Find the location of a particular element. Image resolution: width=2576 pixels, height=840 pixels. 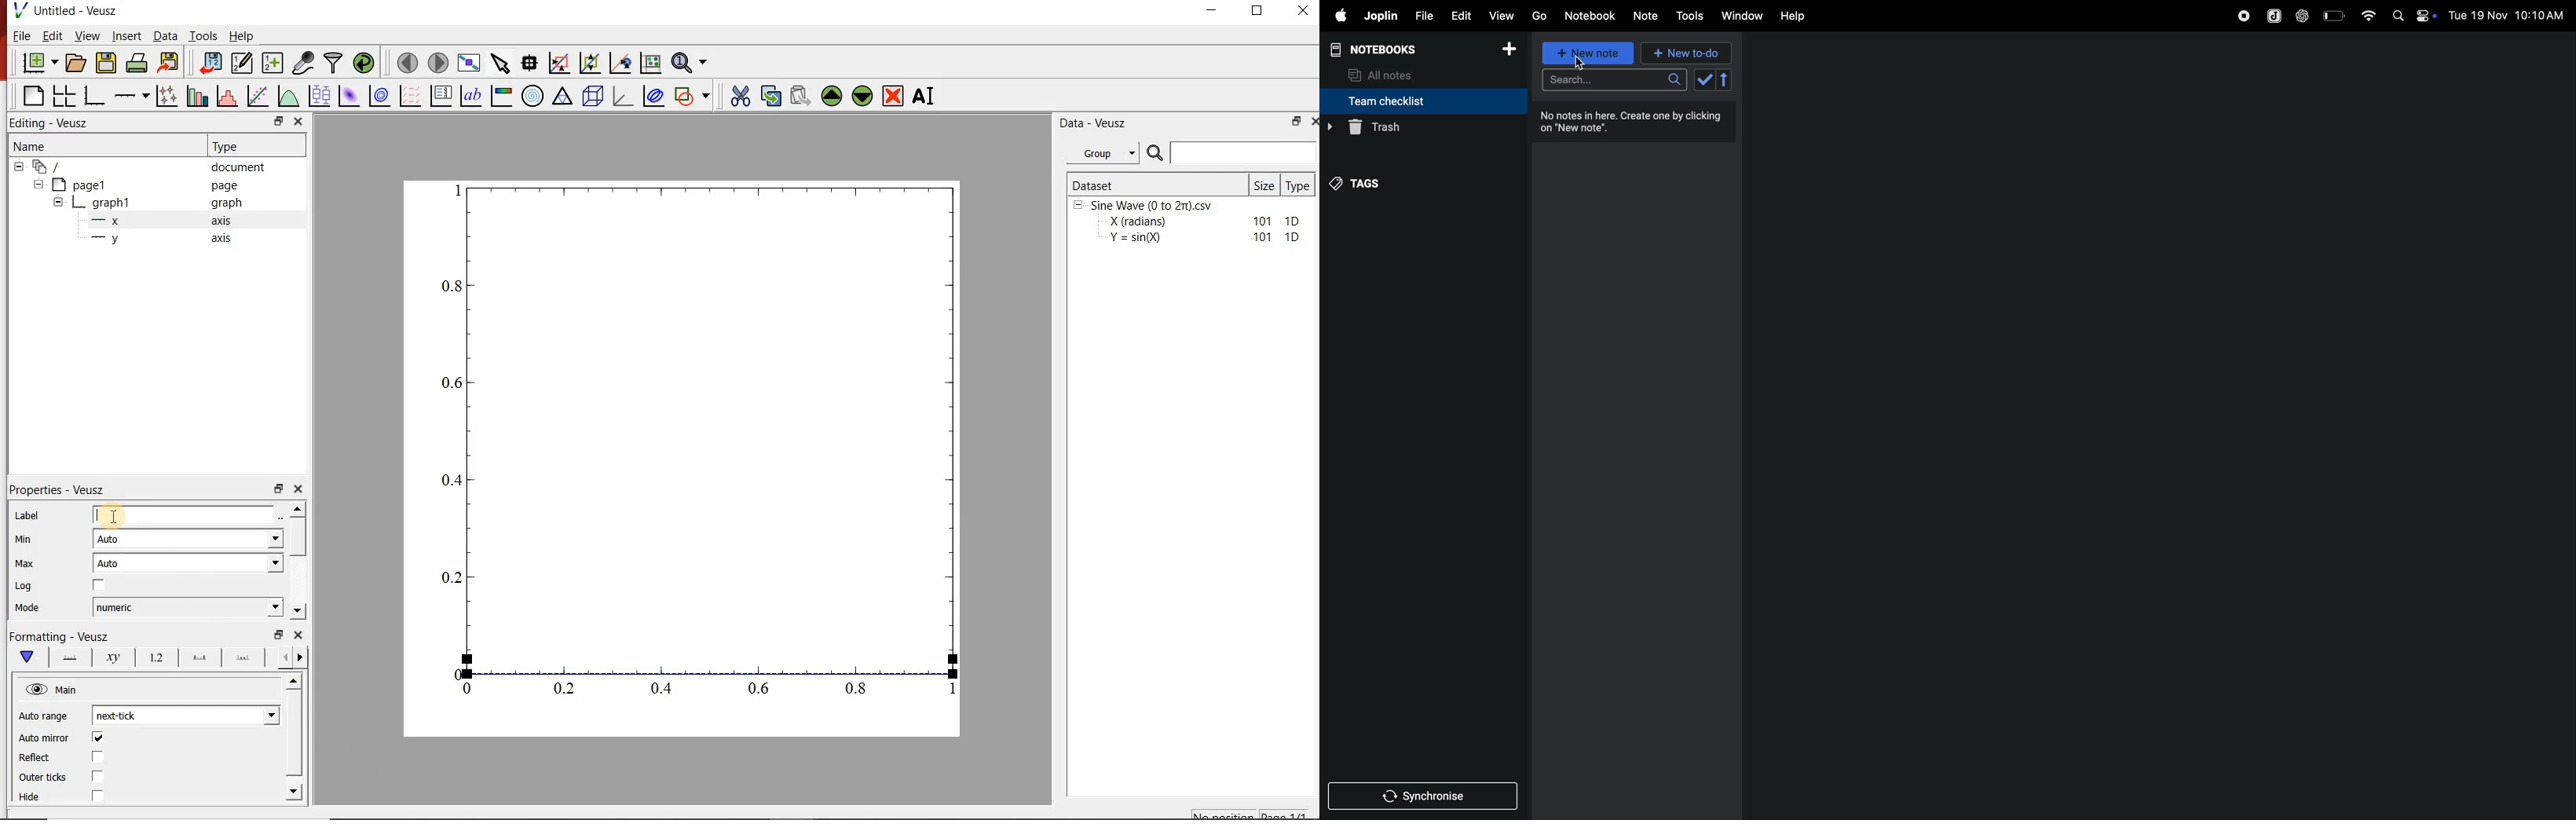

Data is located at coordinates (164, 35).